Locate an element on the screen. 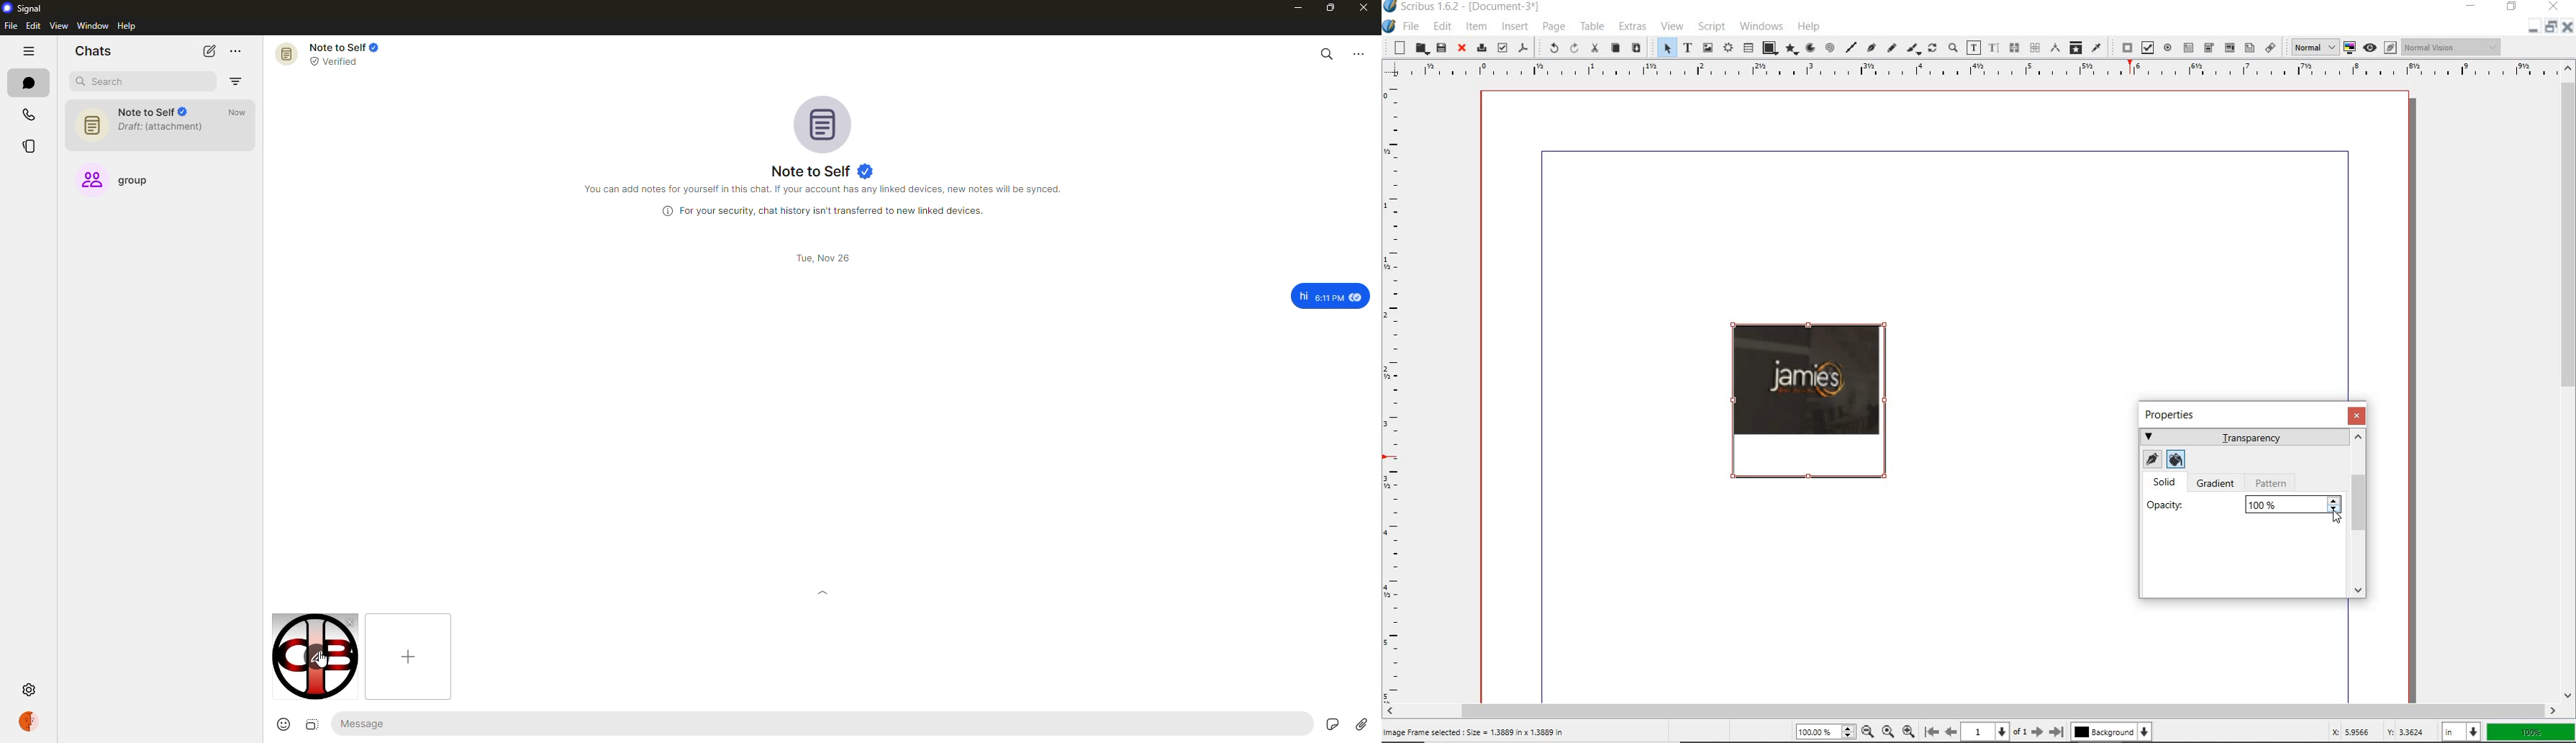 The image size is (2576, 756). select image preview quality is located at coordinates (2313, 48).